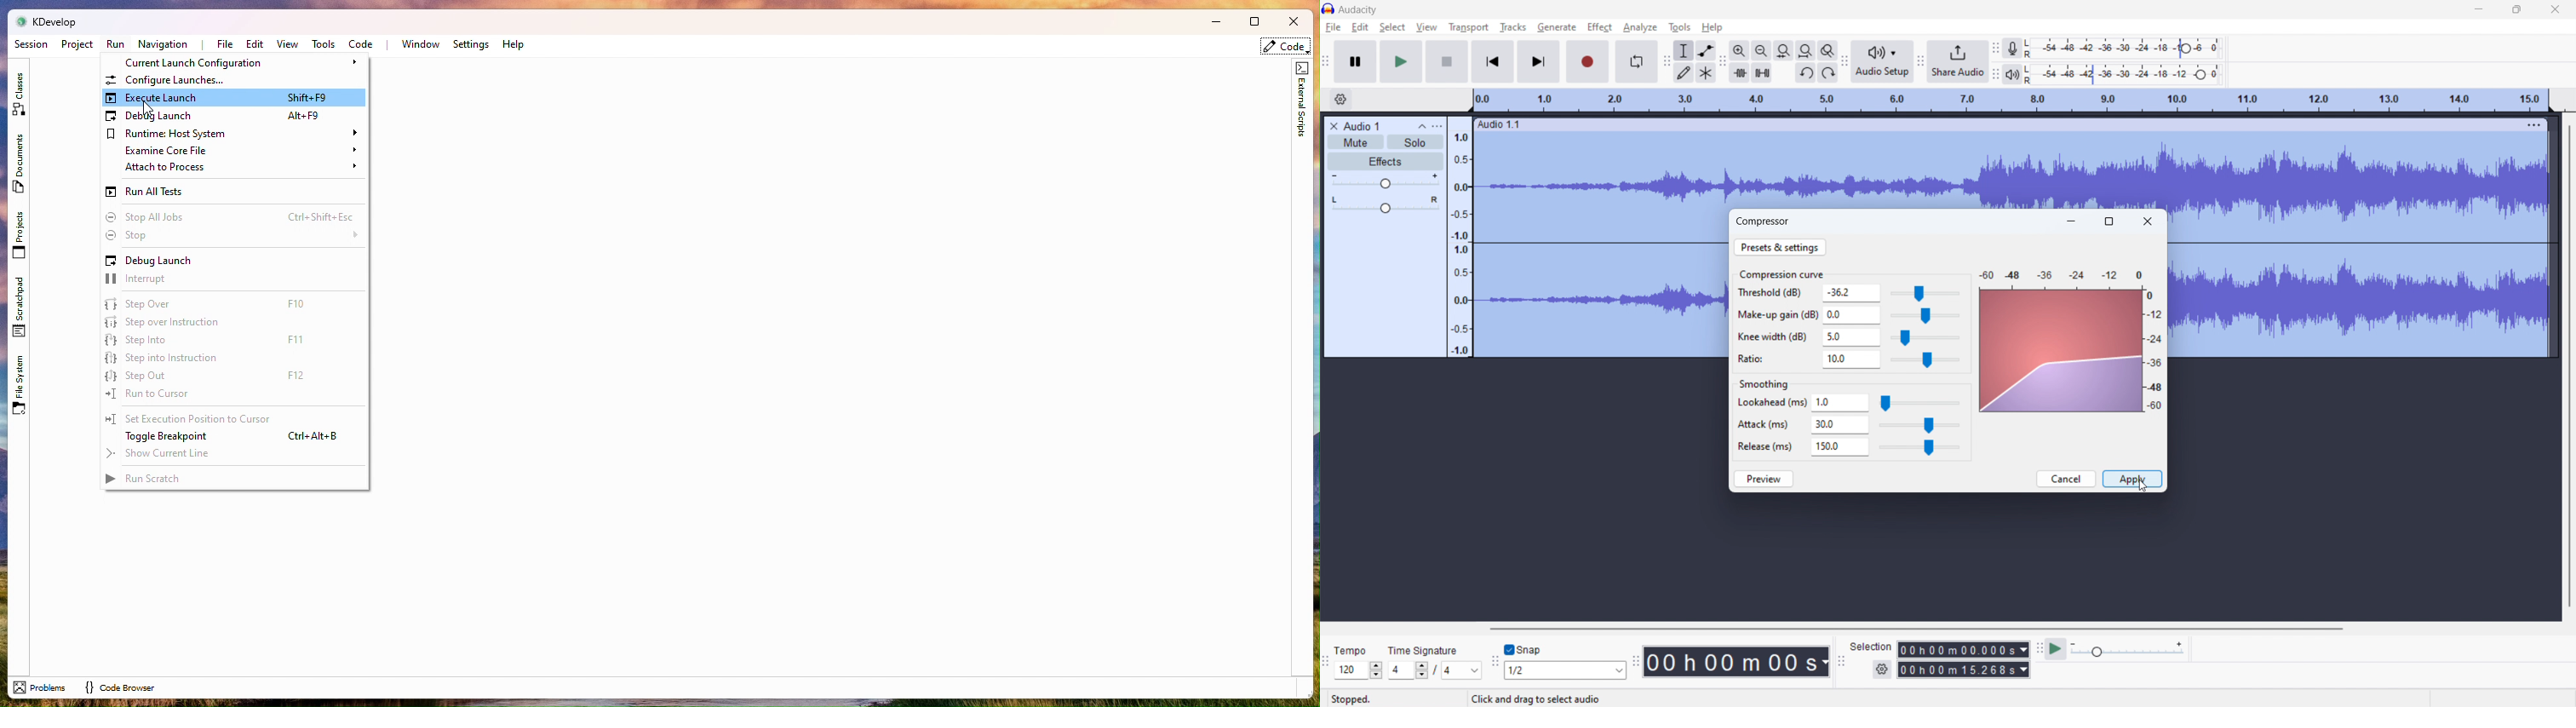 This screenshot has height=728, width=2576. What do you see at coordinates (1540, 62) in the screenshot?
I see `skip to end` at bounding box center [1540, 62].